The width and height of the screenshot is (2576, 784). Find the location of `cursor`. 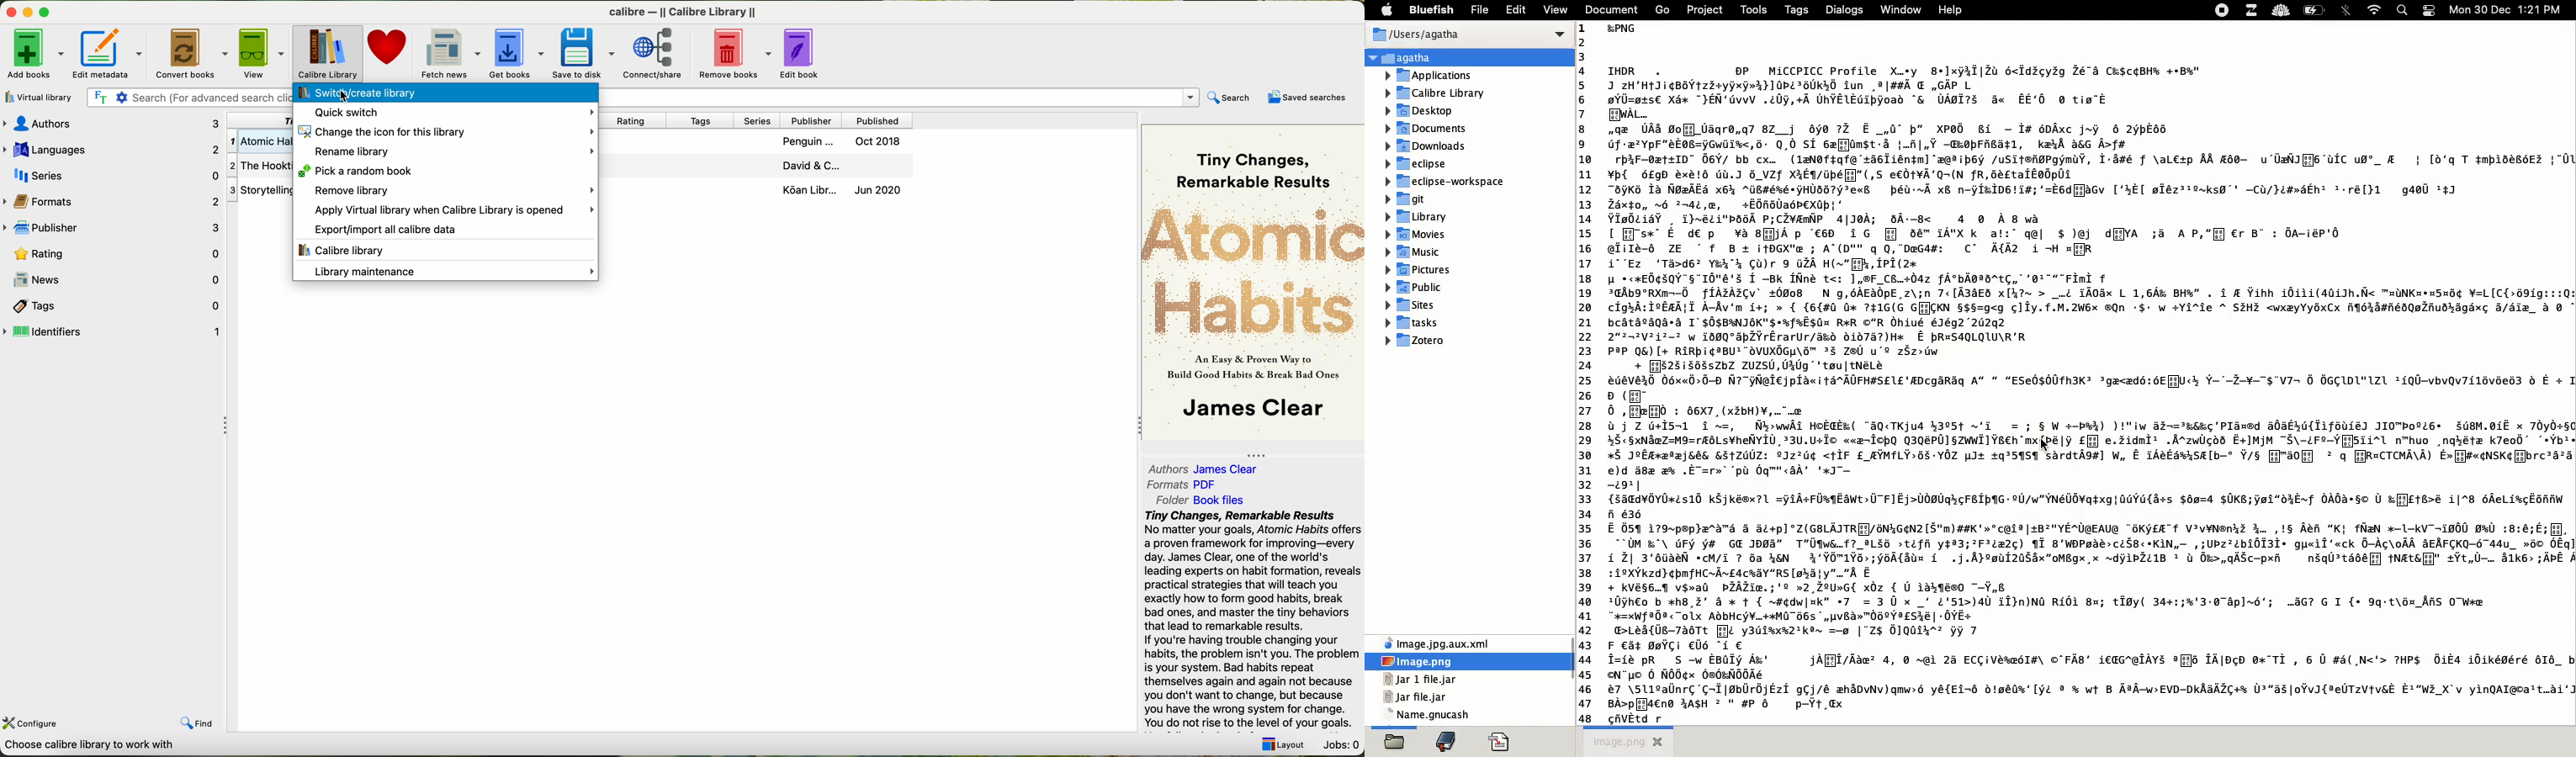

cursor is located at coordinates (2045, 447).